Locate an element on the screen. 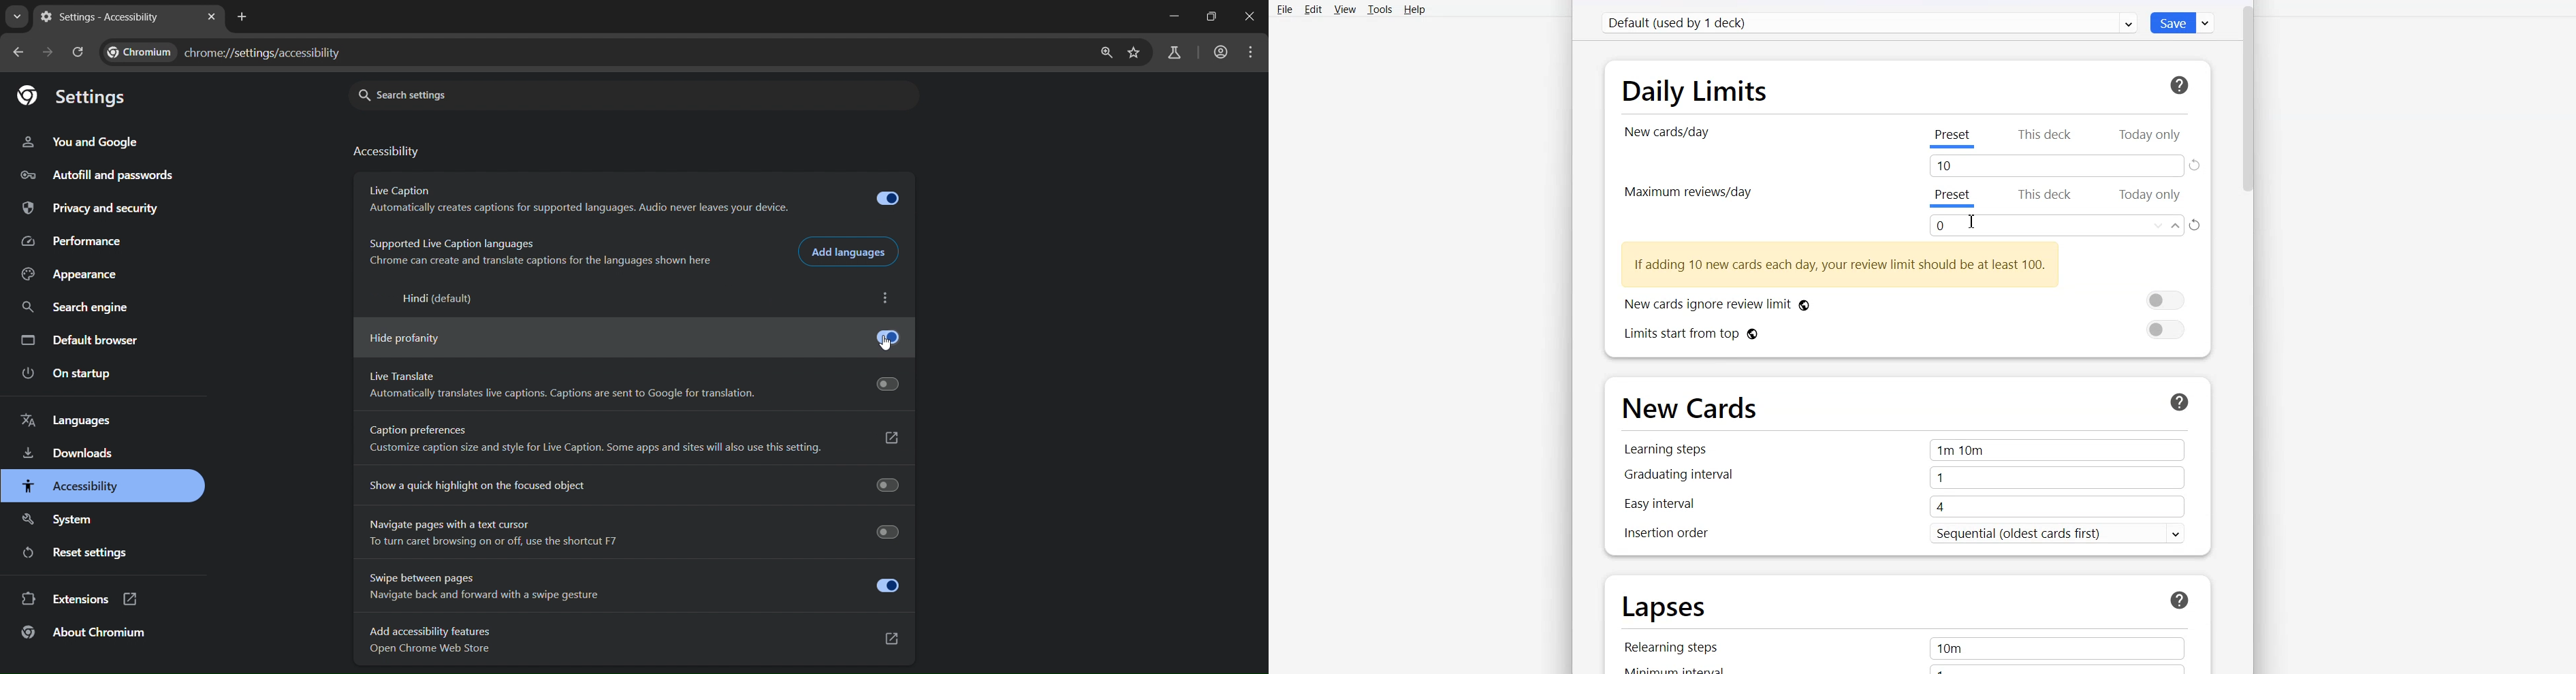  Graduating interval is located at coordinates (1903, 480).